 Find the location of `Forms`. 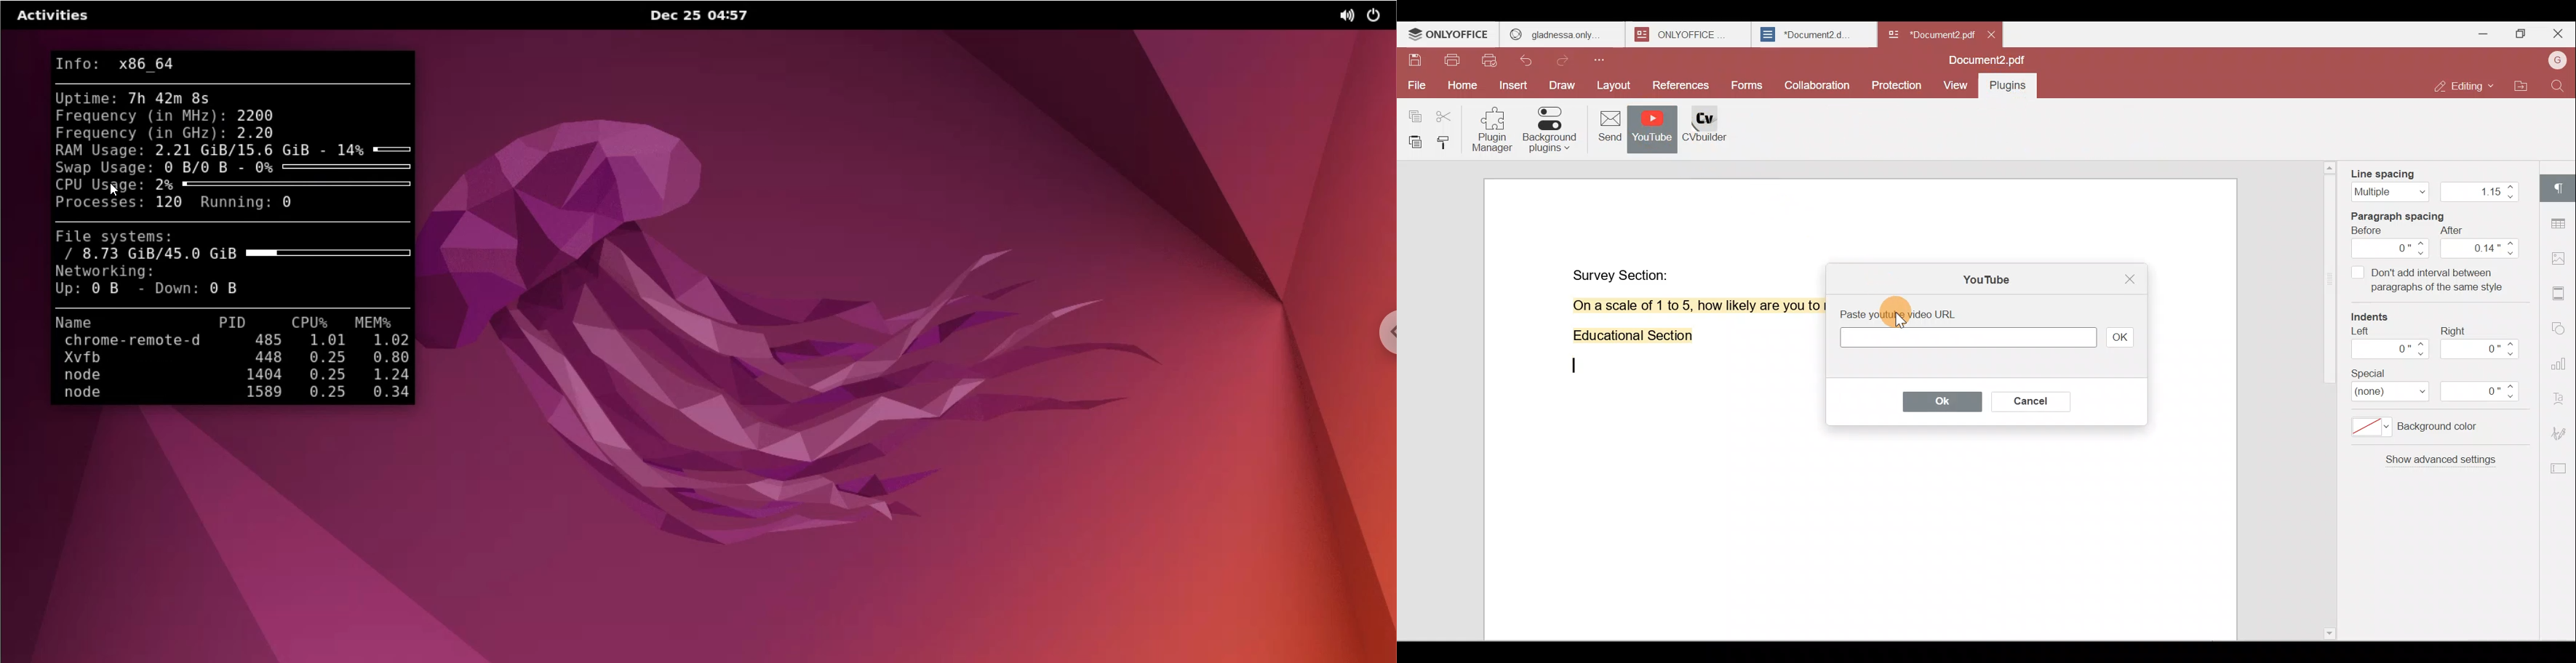

Forms is located at coordinates (1748, 86).